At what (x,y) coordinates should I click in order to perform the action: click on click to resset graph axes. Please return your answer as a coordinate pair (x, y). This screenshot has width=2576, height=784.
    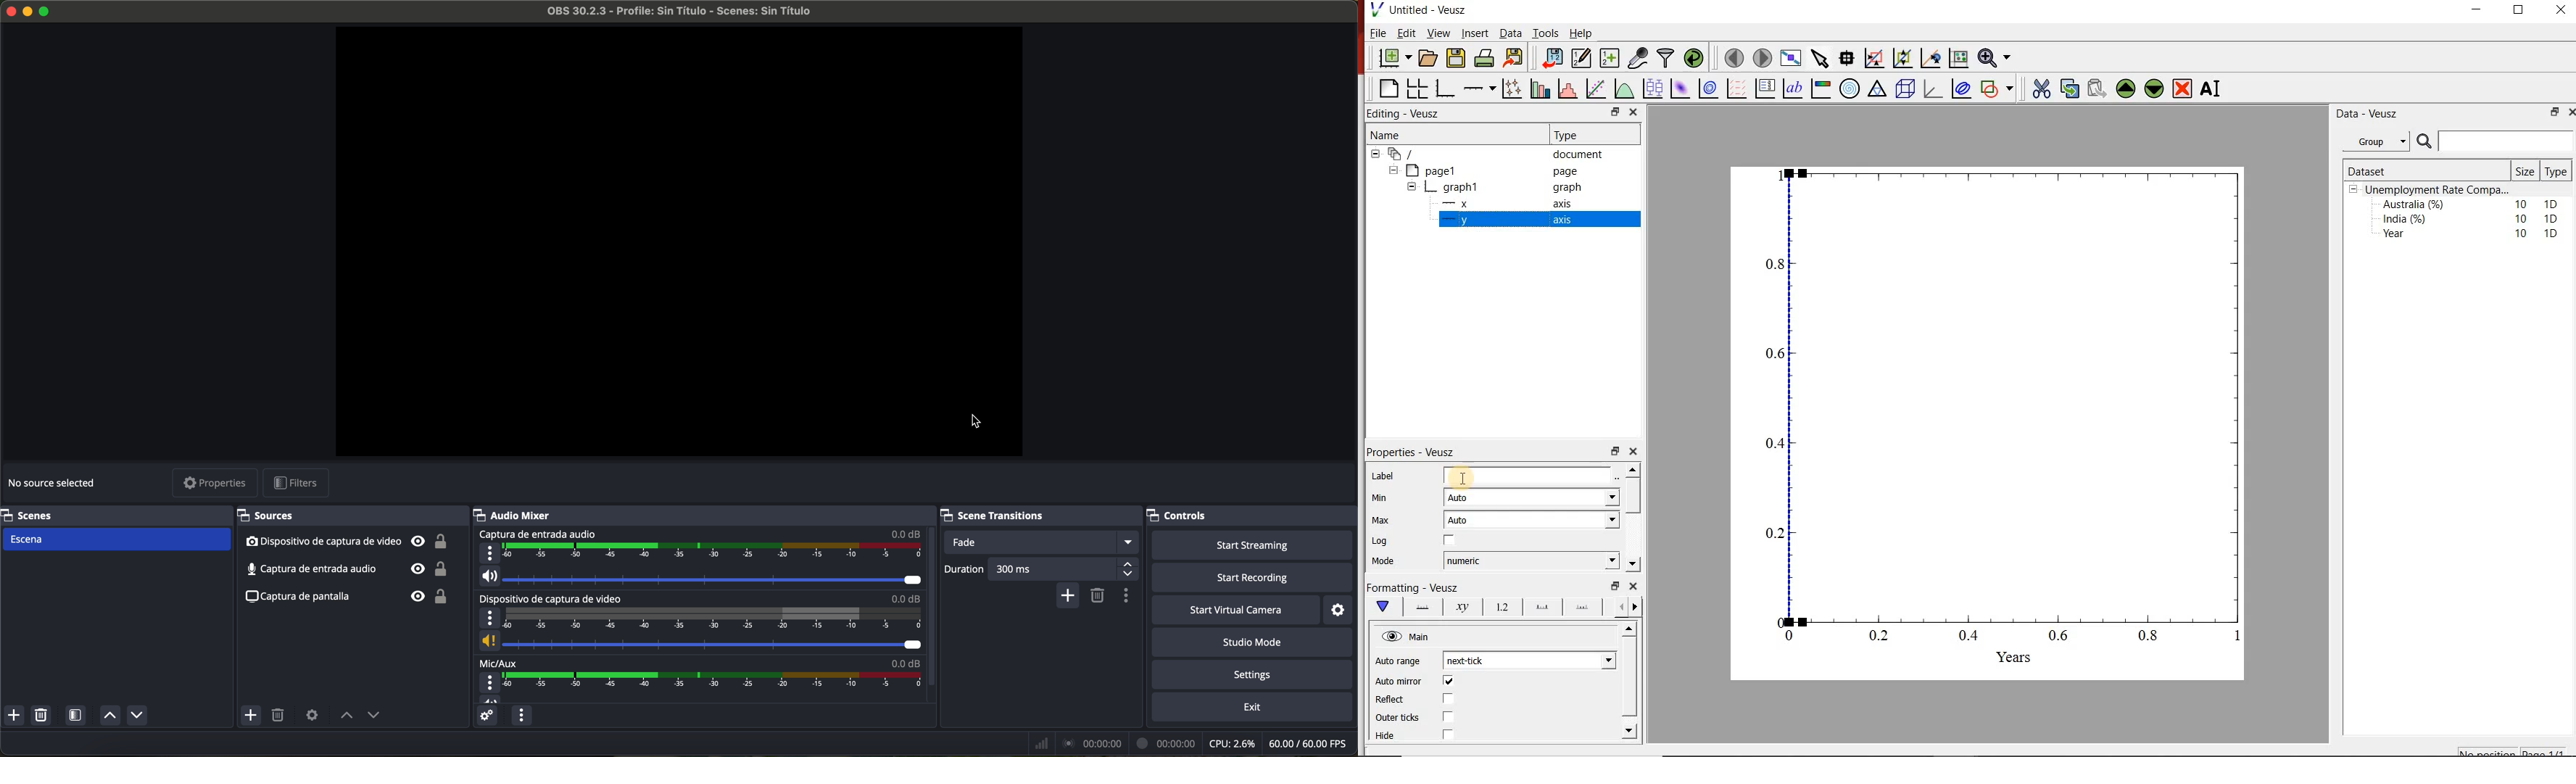
    Looking at the image, I should click on (1959, 57).